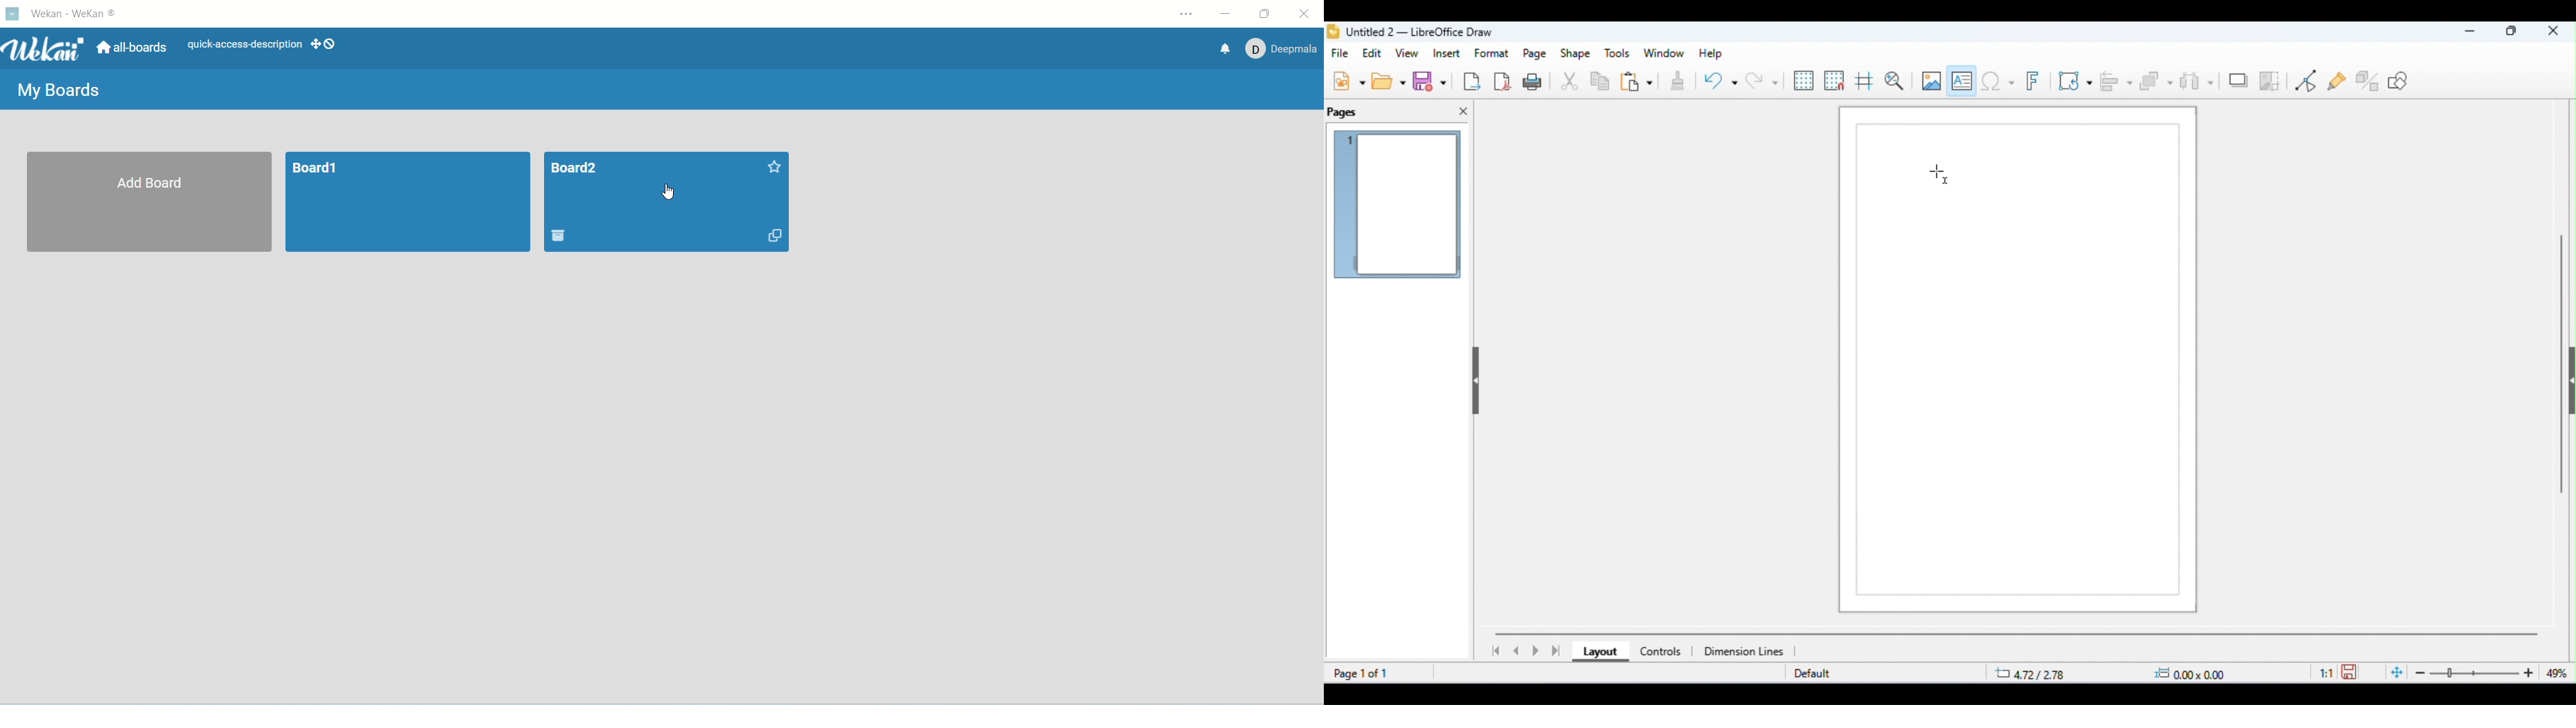 Image resolution: width=2576 pixels, height=728 pixels. What do you see at coordinates (2327, 672) in the screenshot?
I see `scaling factor` at bounding box center [2327, 672].